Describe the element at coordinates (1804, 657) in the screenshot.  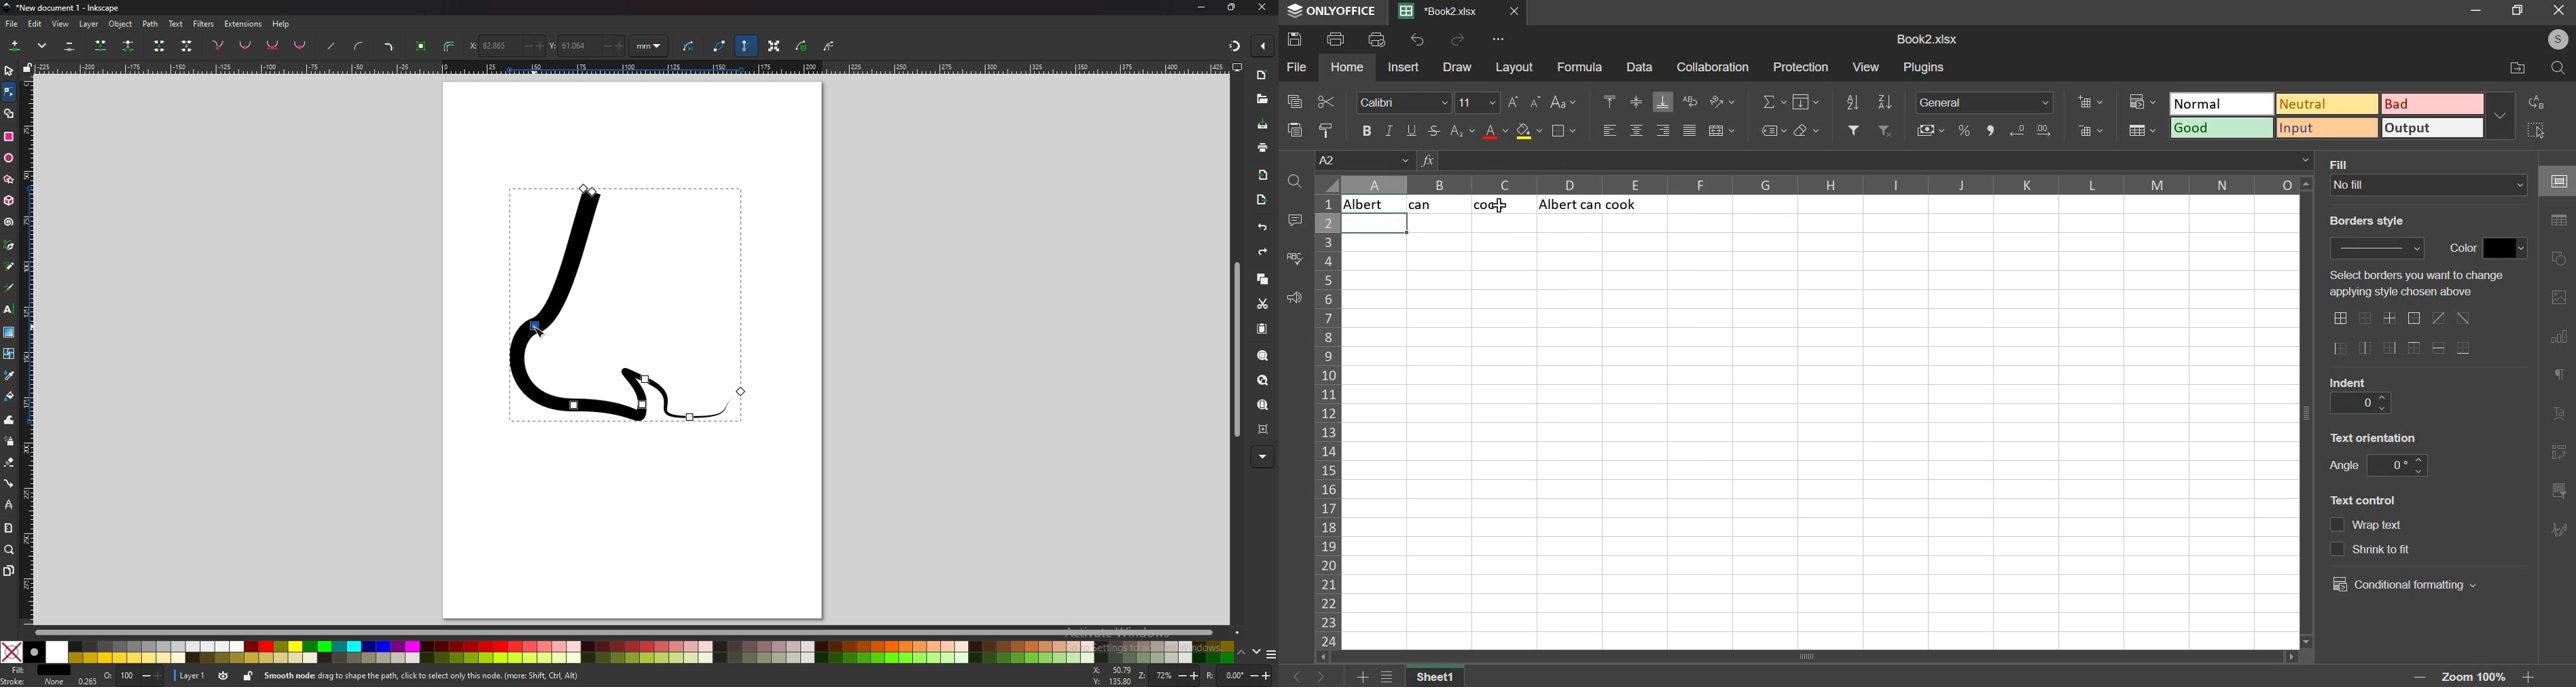
I see `scroll bar` at that location.